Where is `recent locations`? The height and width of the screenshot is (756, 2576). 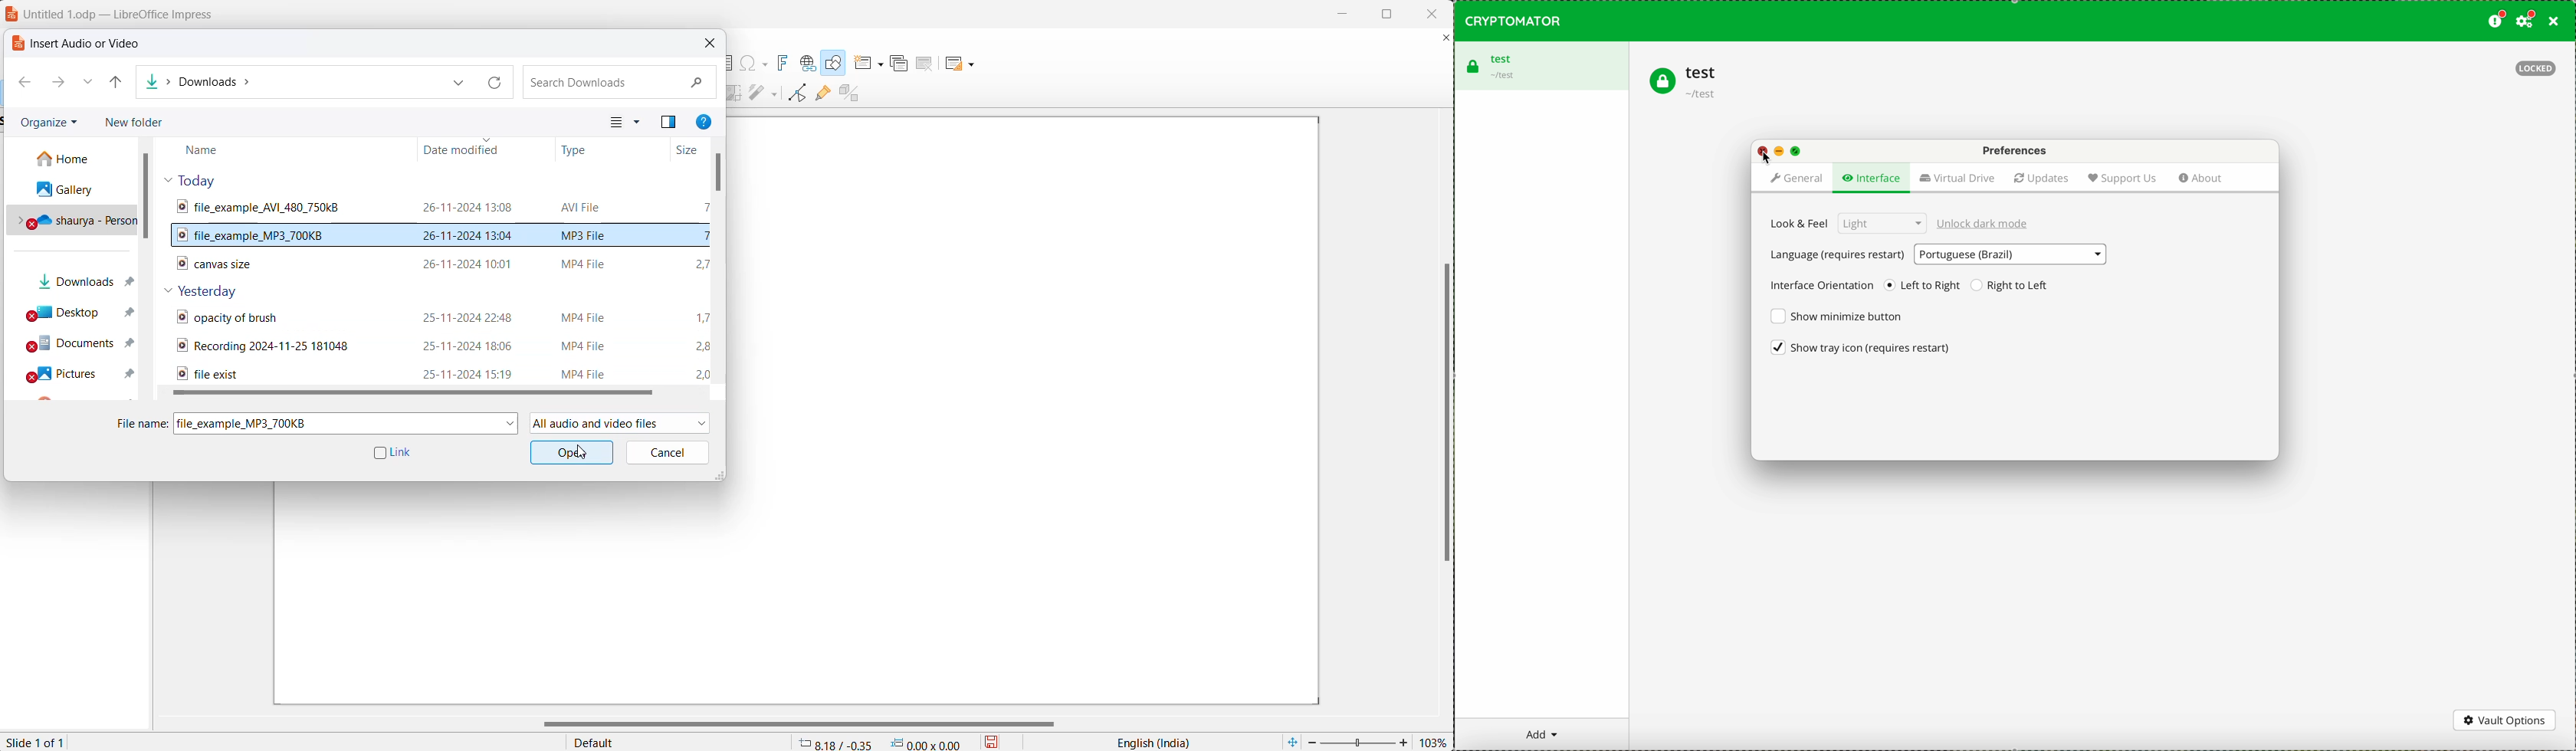
recent locations is located at coordinates (87, 84).